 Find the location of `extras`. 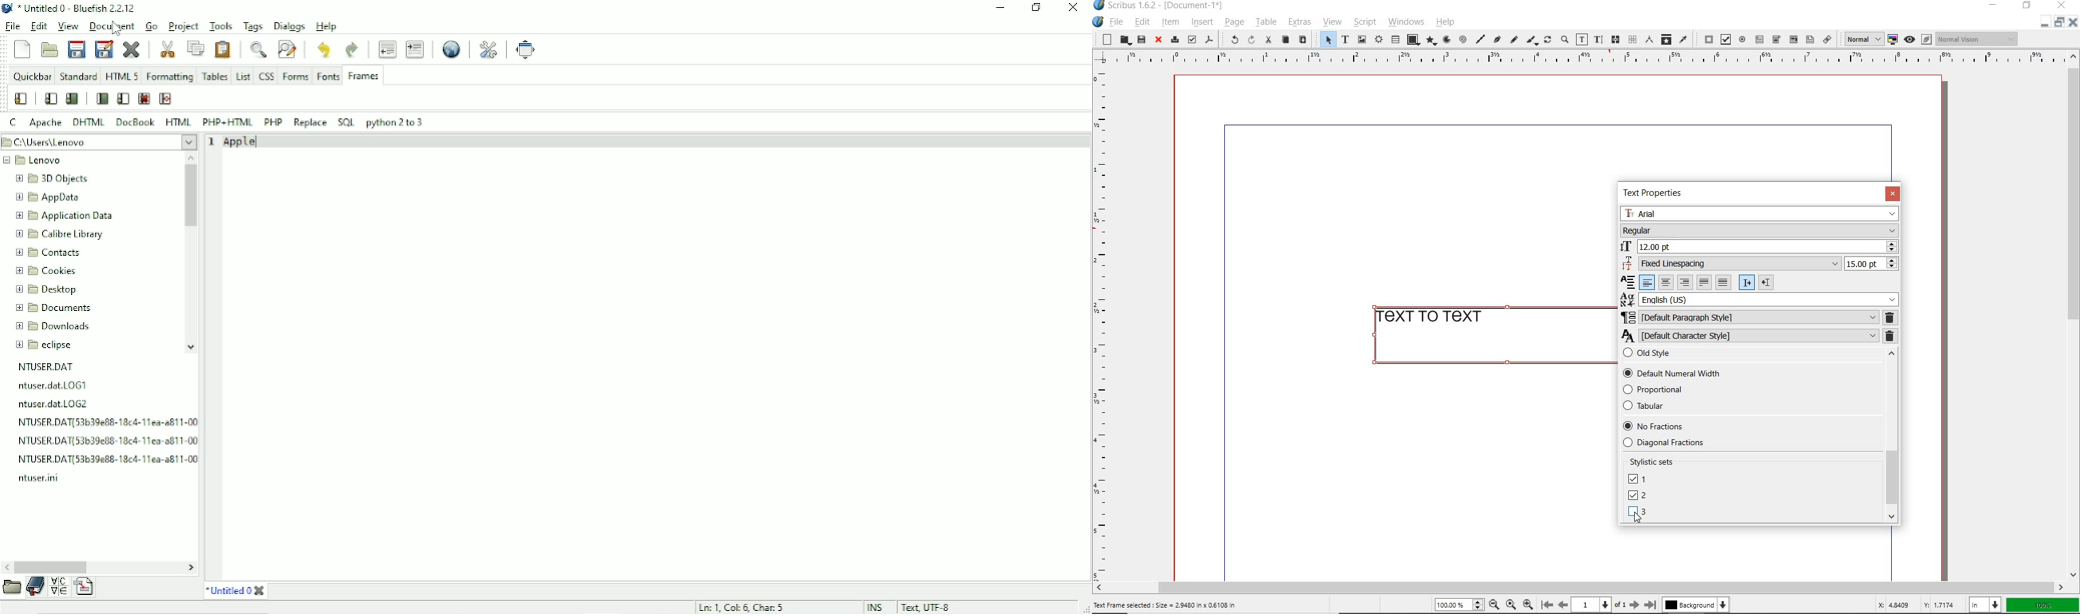

extras is located at coordinates (1299, 24).